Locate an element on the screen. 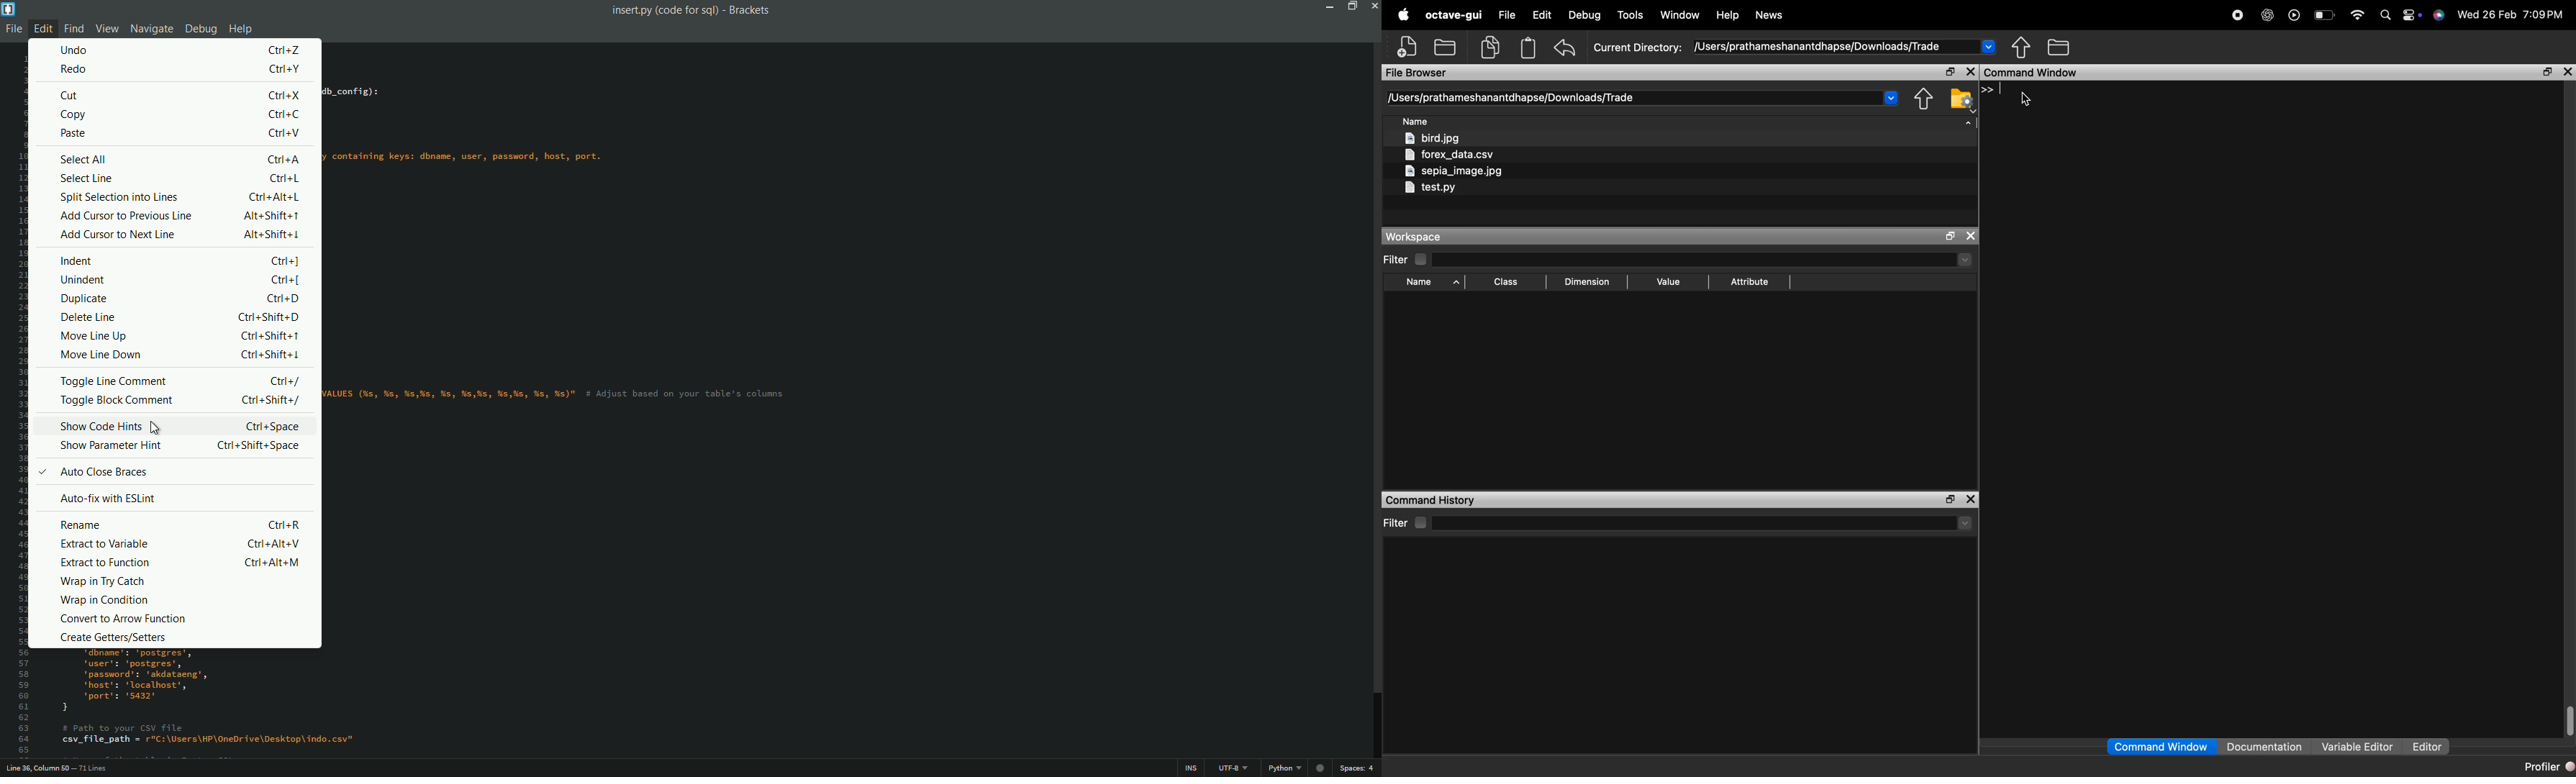 The width and height of the screenshot is (2576, 784). command window is located at coordinates (2159, 747).